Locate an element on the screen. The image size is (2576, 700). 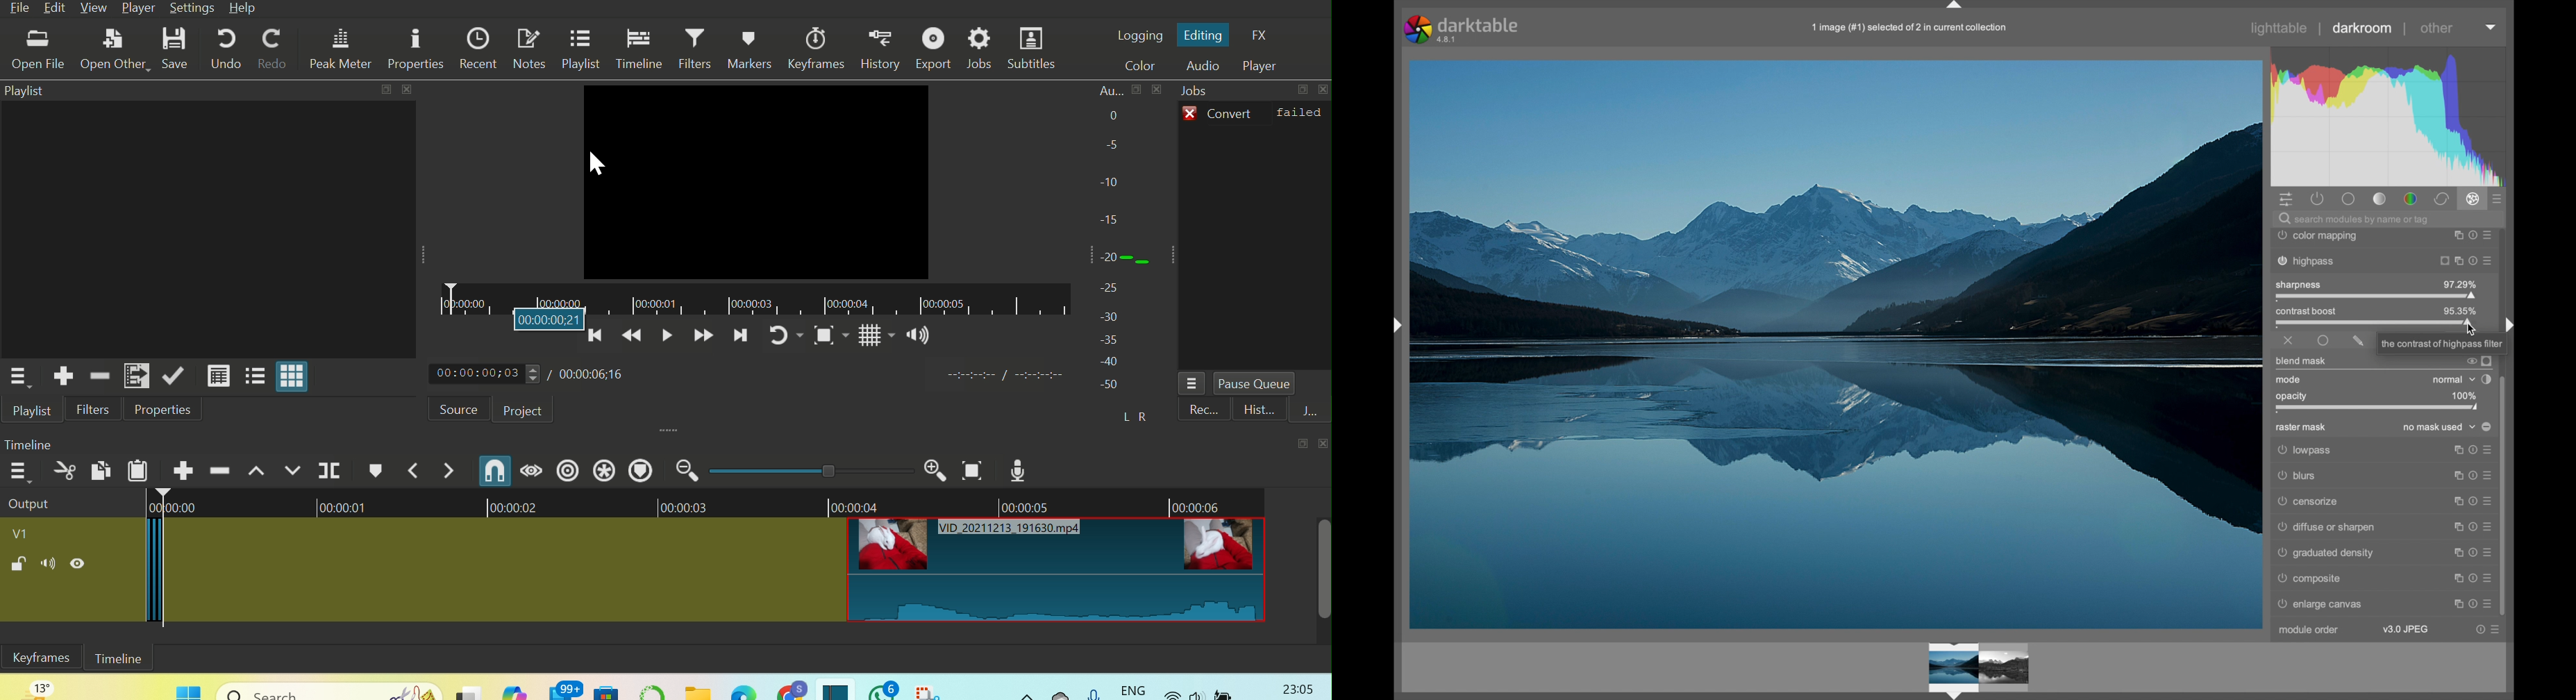
View as list is located at coordinates (253, 376).